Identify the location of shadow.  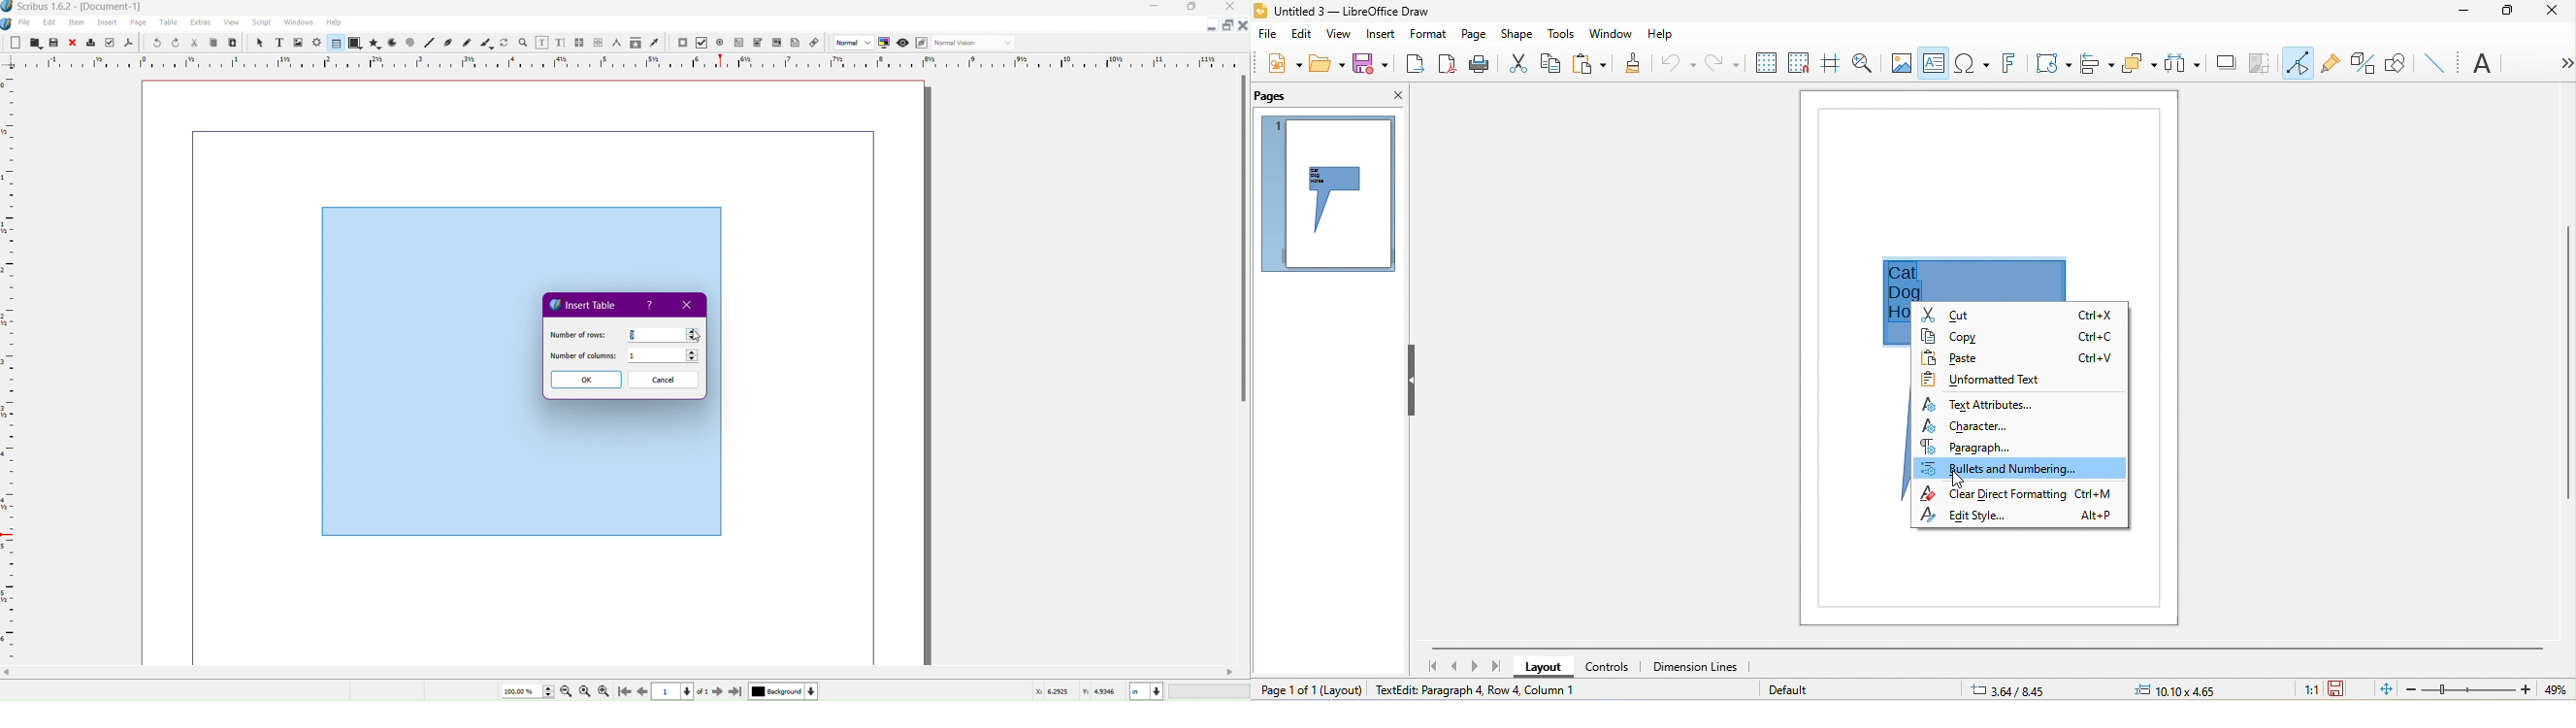
(2225, 66).